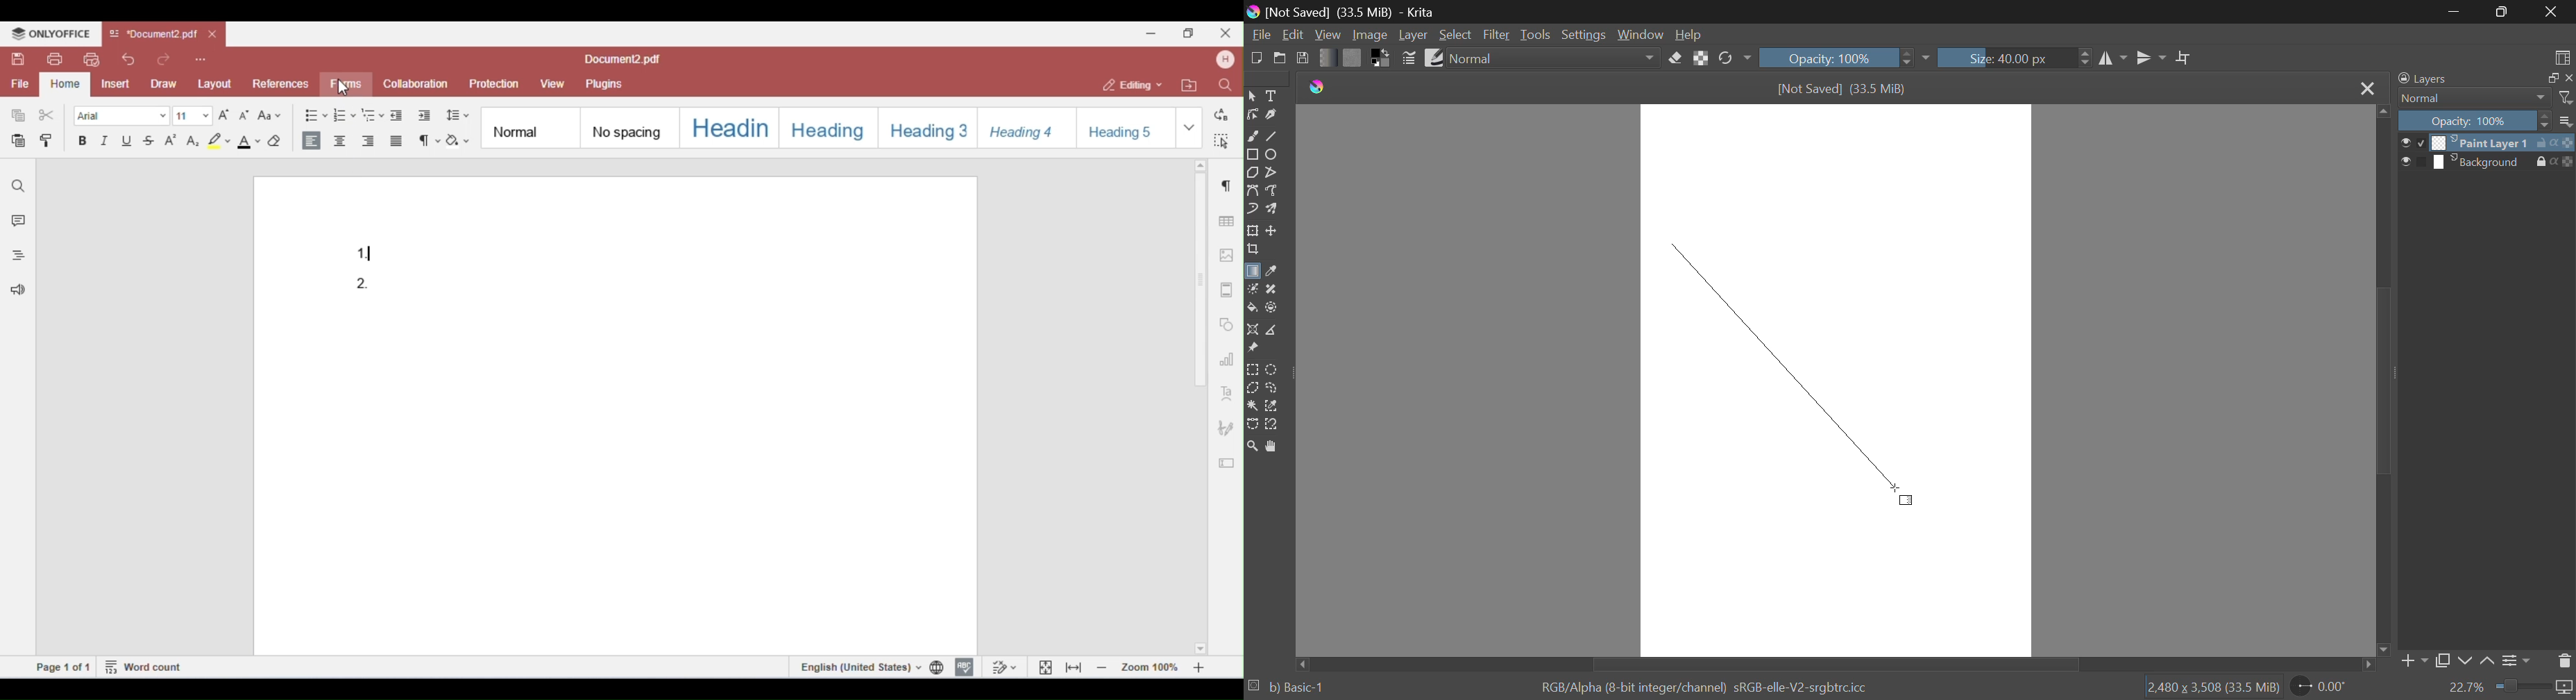 The image size is (2576, 700). I want to click on Choose Workspace, so click(2560, 55).